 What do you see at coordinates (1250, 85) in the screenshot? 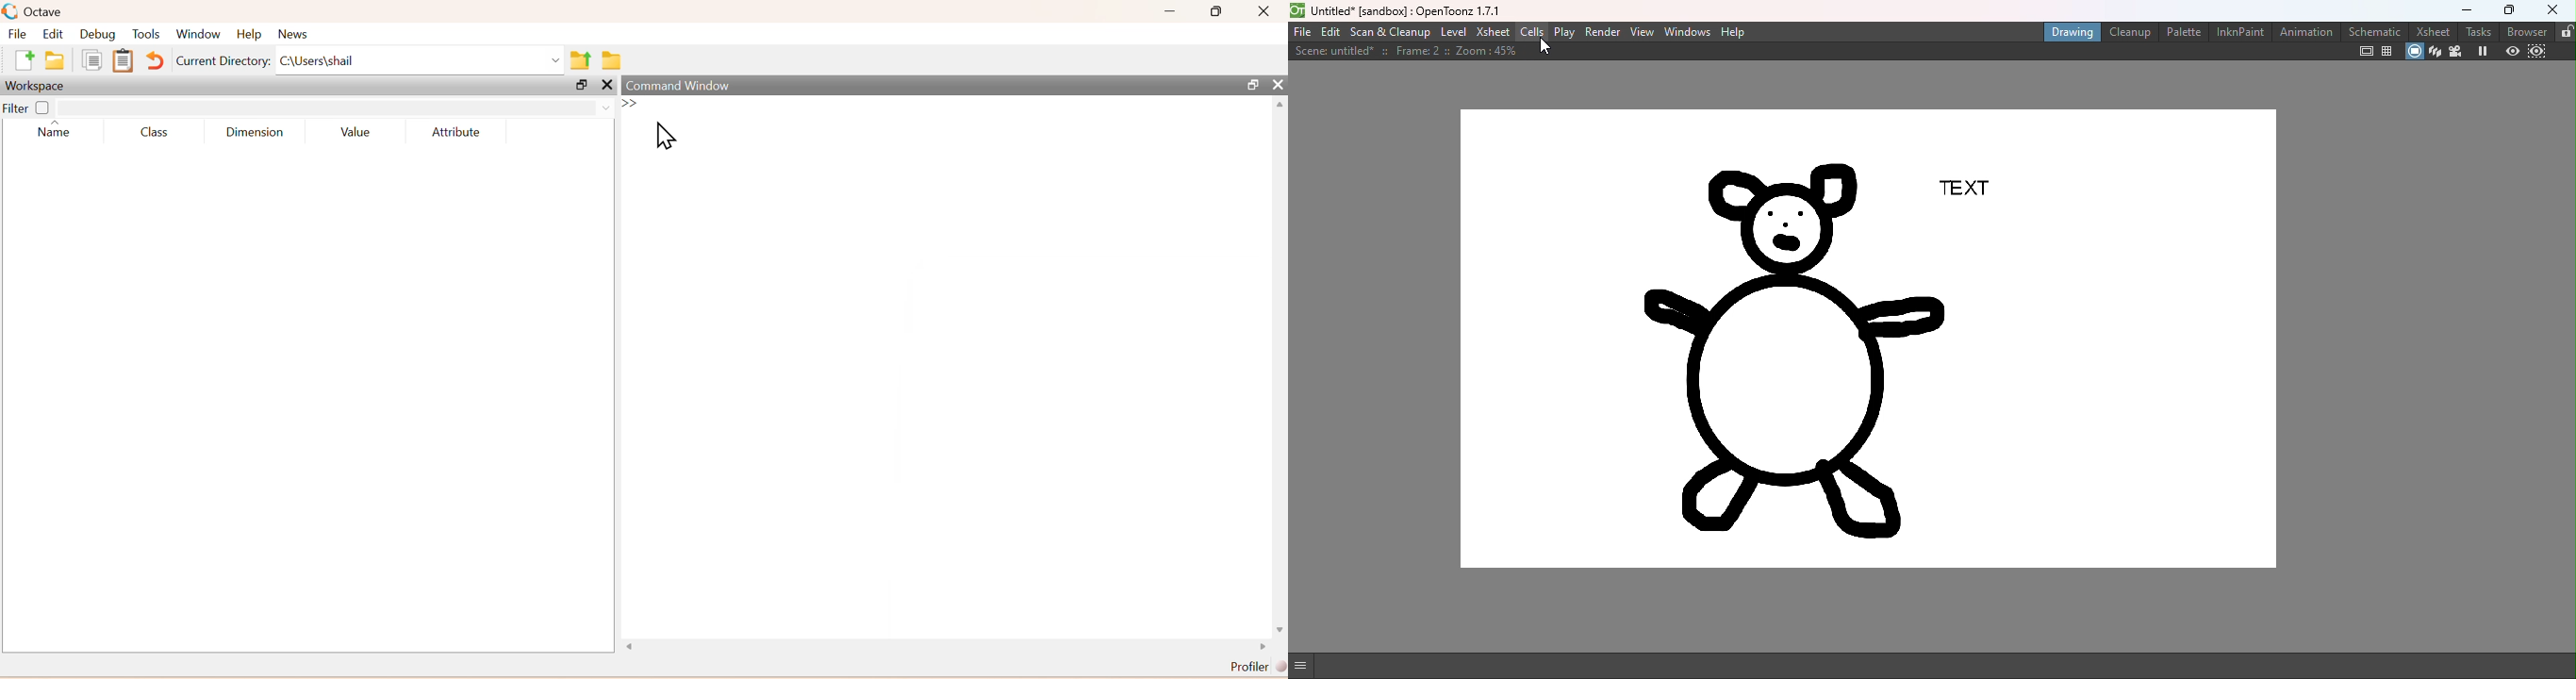
I see `Maximize` at bounding box center [1250, 85].